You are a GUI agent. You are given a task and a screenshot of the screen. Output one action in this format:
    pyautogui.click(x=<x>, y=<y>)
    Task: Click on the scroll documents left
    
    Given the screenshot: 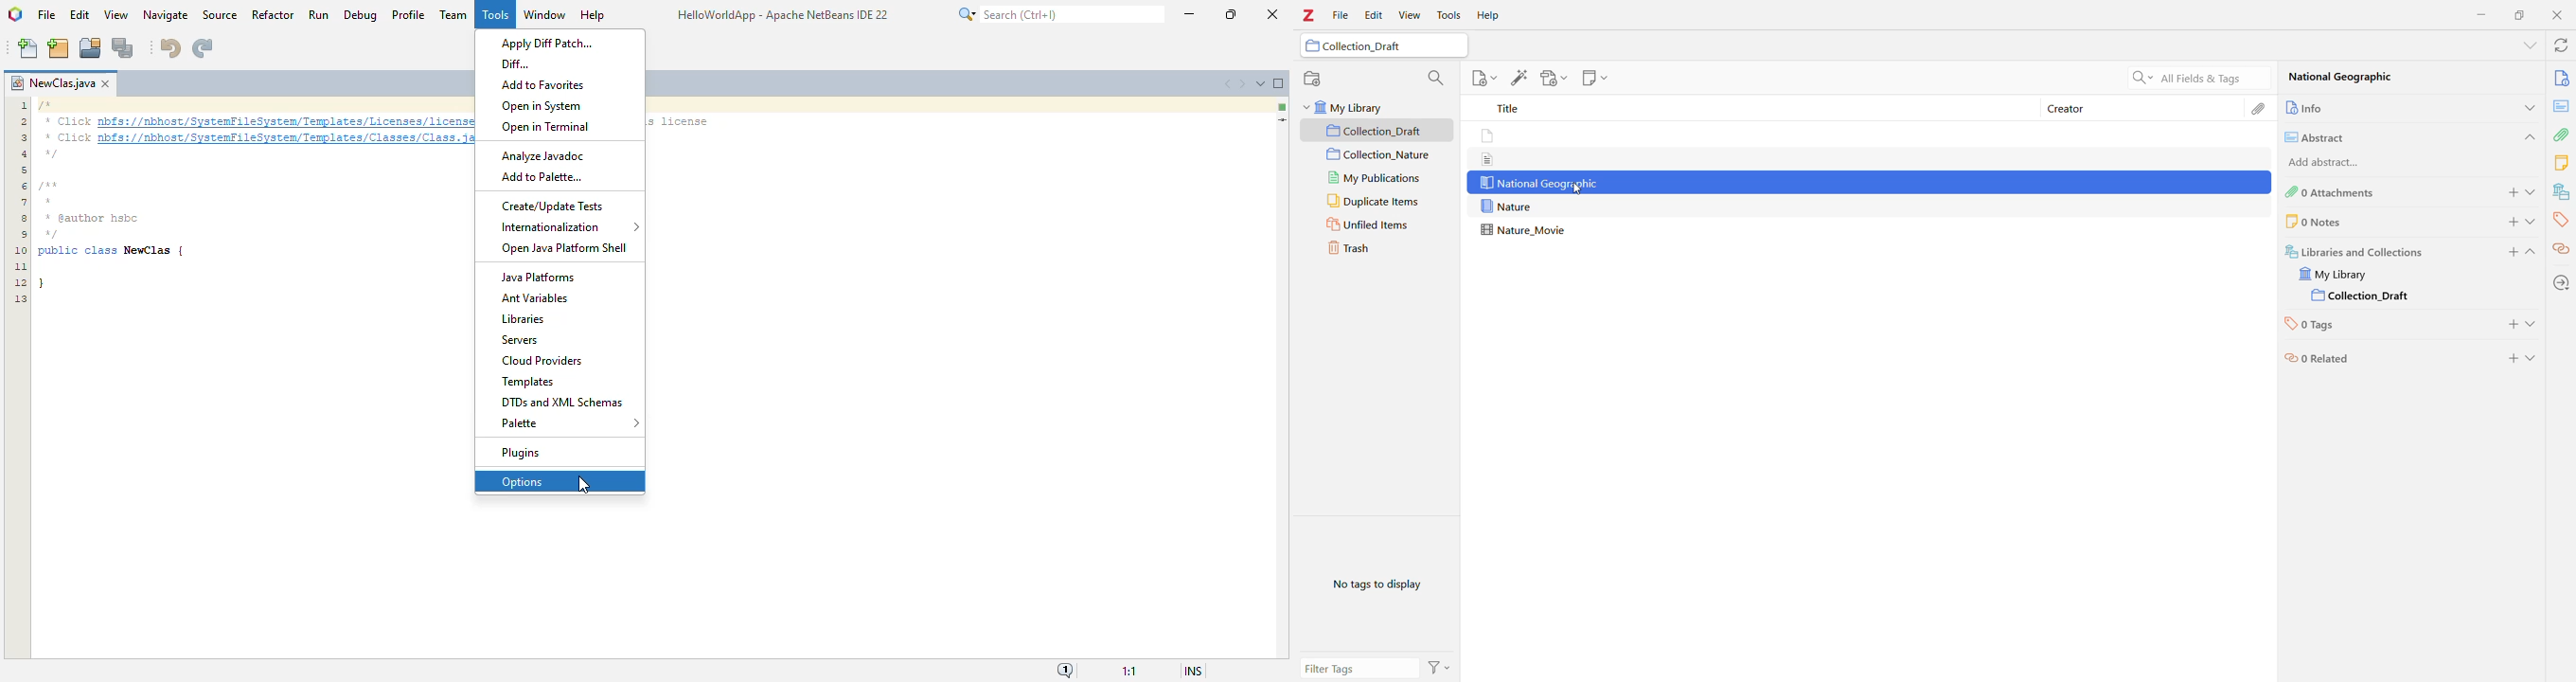 What is the action you would take?
    pyautogui.click(x=1229, y=83)
    